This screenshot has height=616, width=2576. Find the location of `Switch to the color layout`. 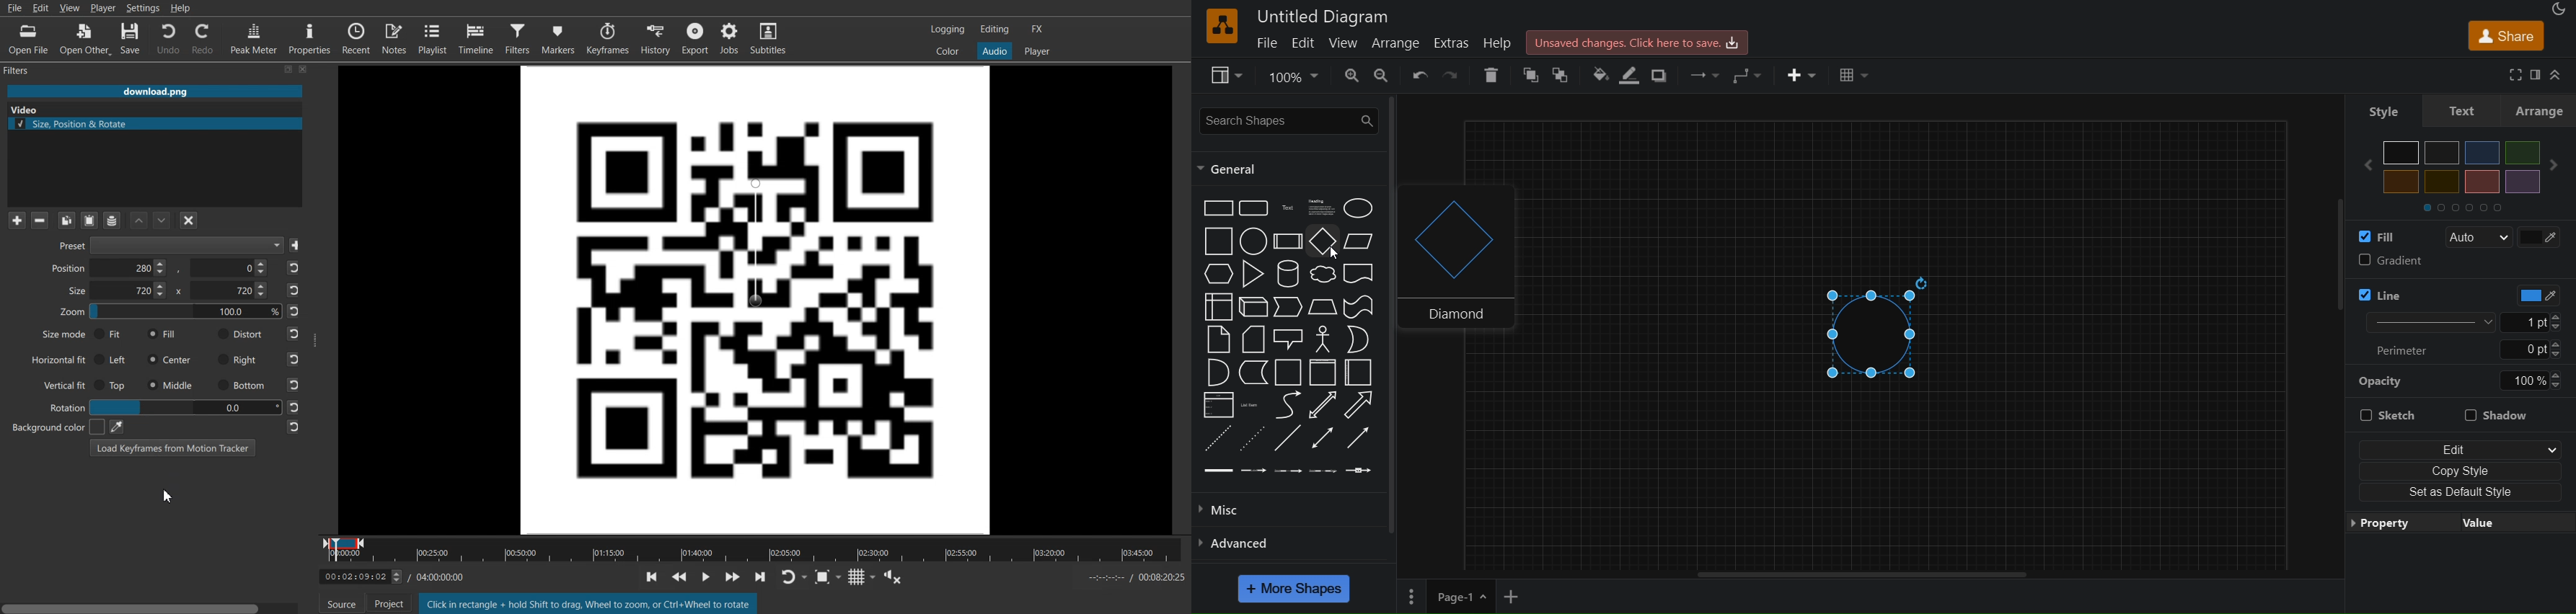

Switch to the color layout is located at coordinates (948, 51).